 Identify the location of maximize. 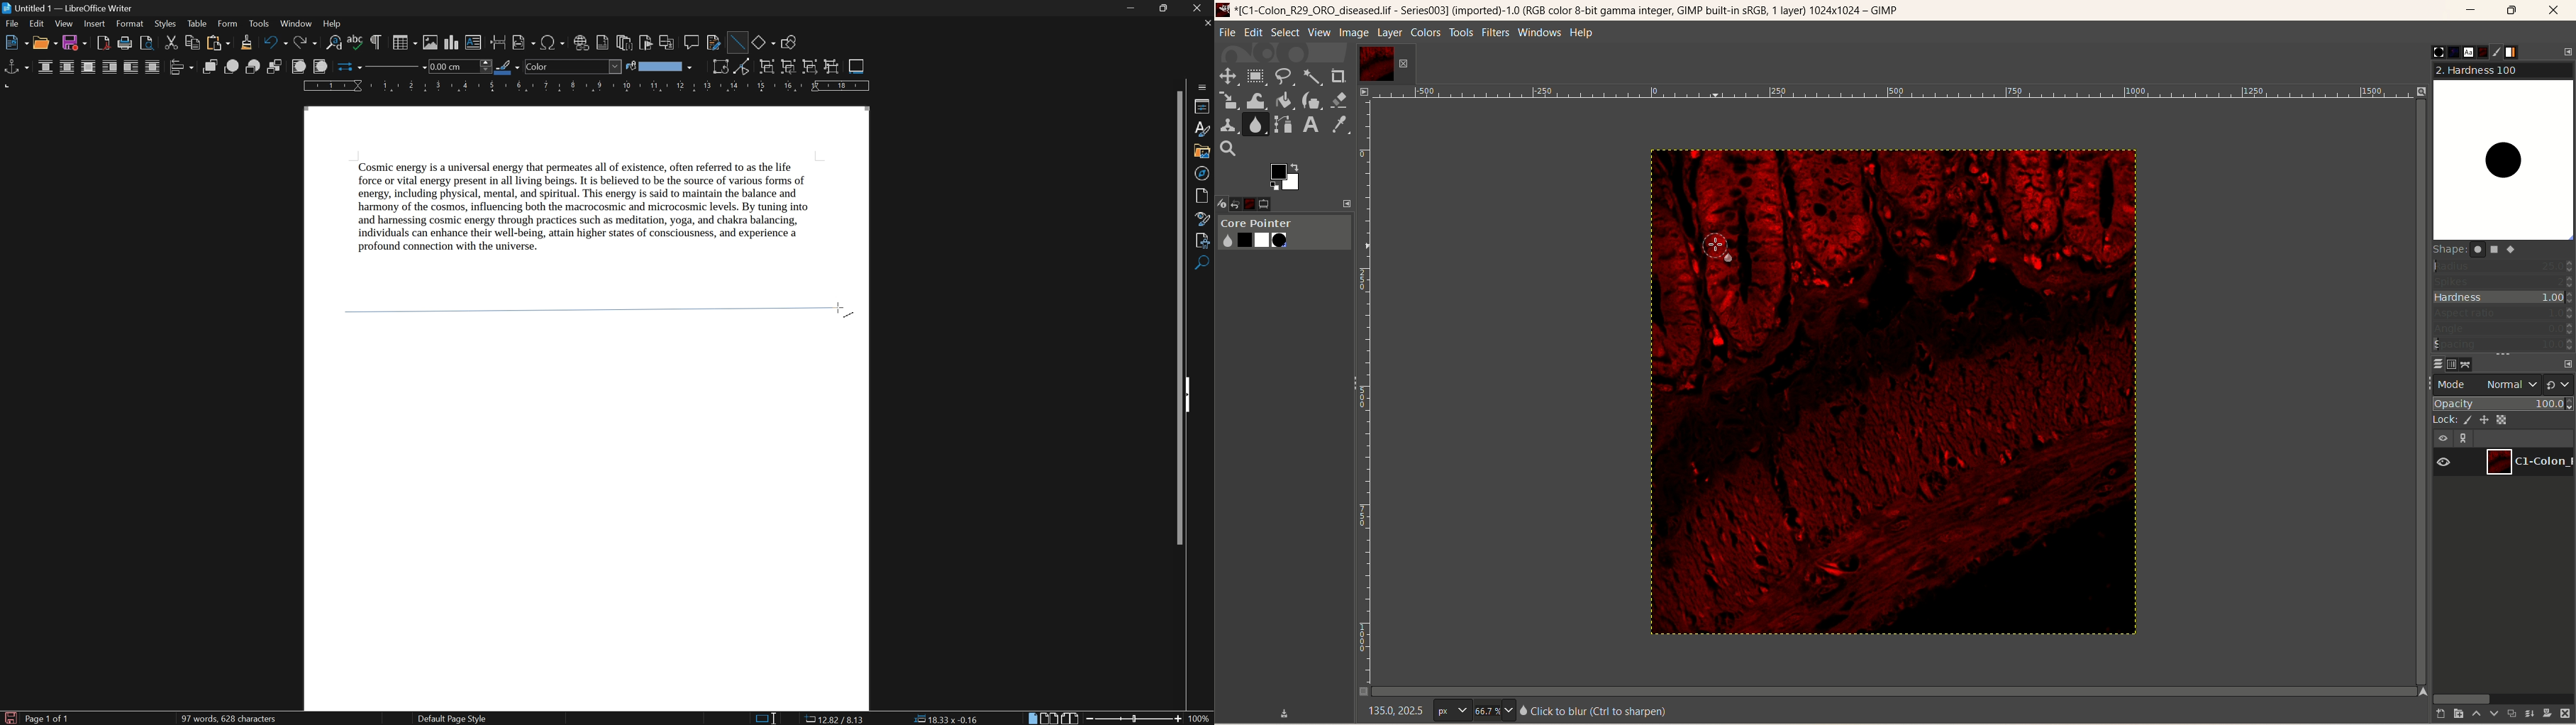
(2513, 11).